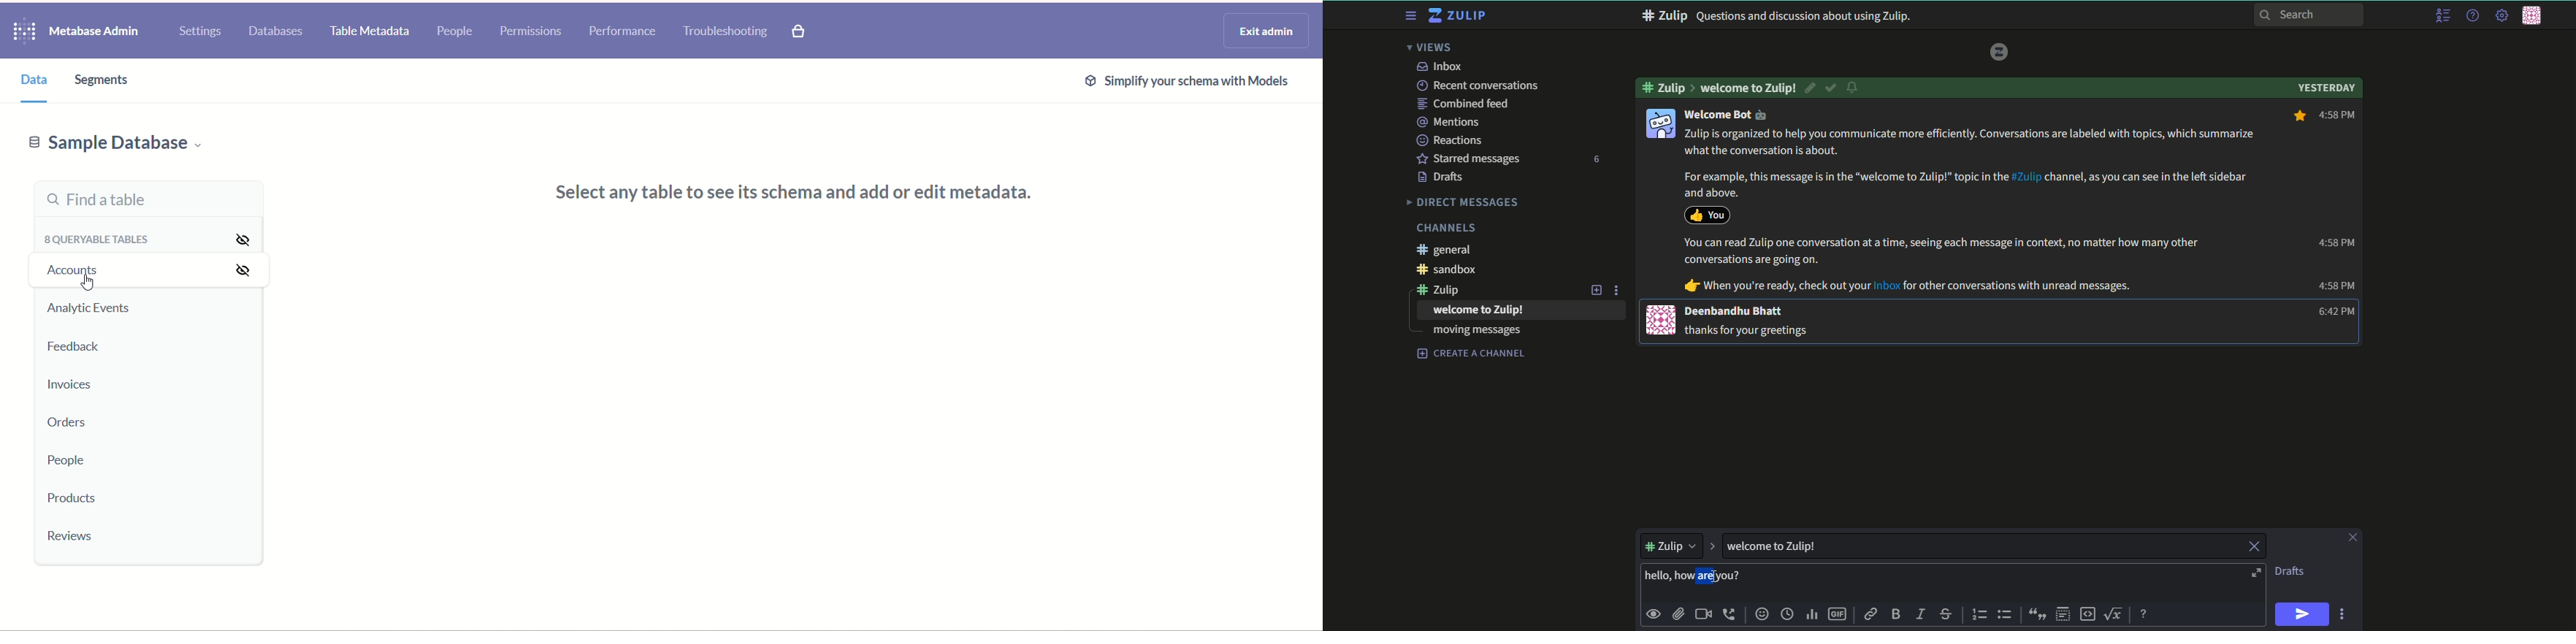 This screenshot has height=644, width=2576. What do you see at coordinates (1618, 289) in the screenshot?
I see `options` at bounding box center [1618, 289].